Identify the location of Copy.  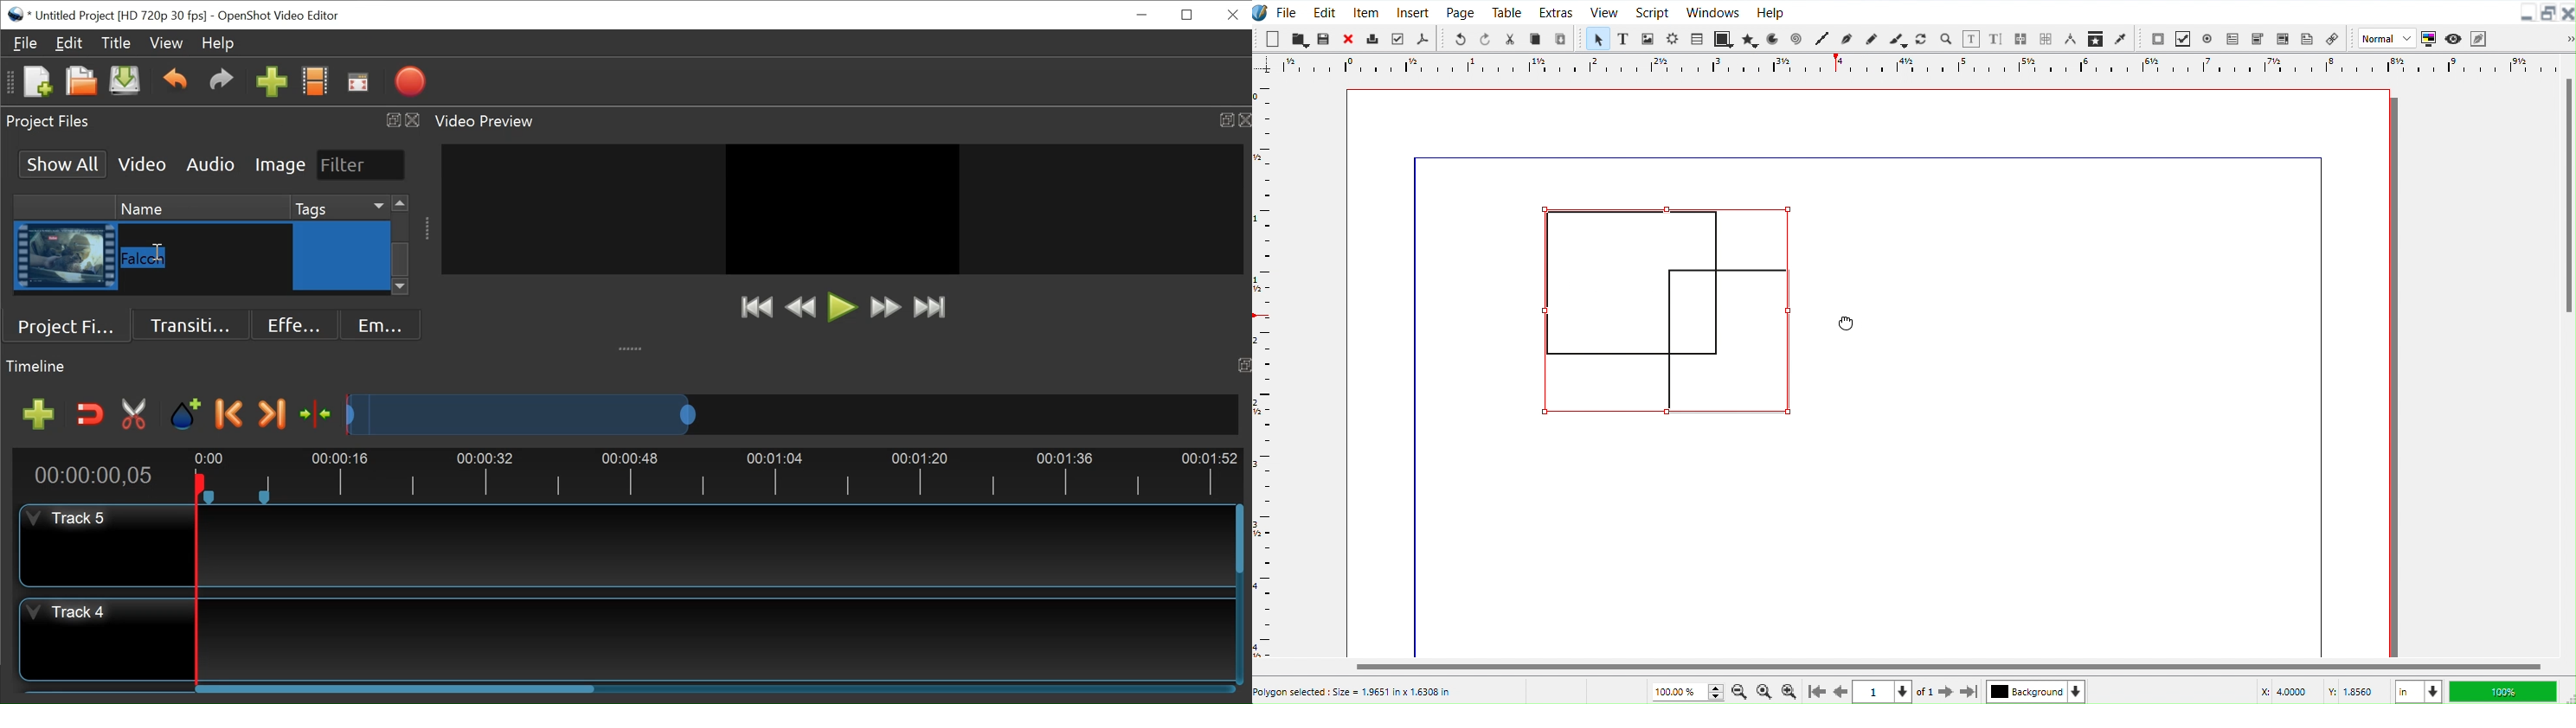
(1537, 38).